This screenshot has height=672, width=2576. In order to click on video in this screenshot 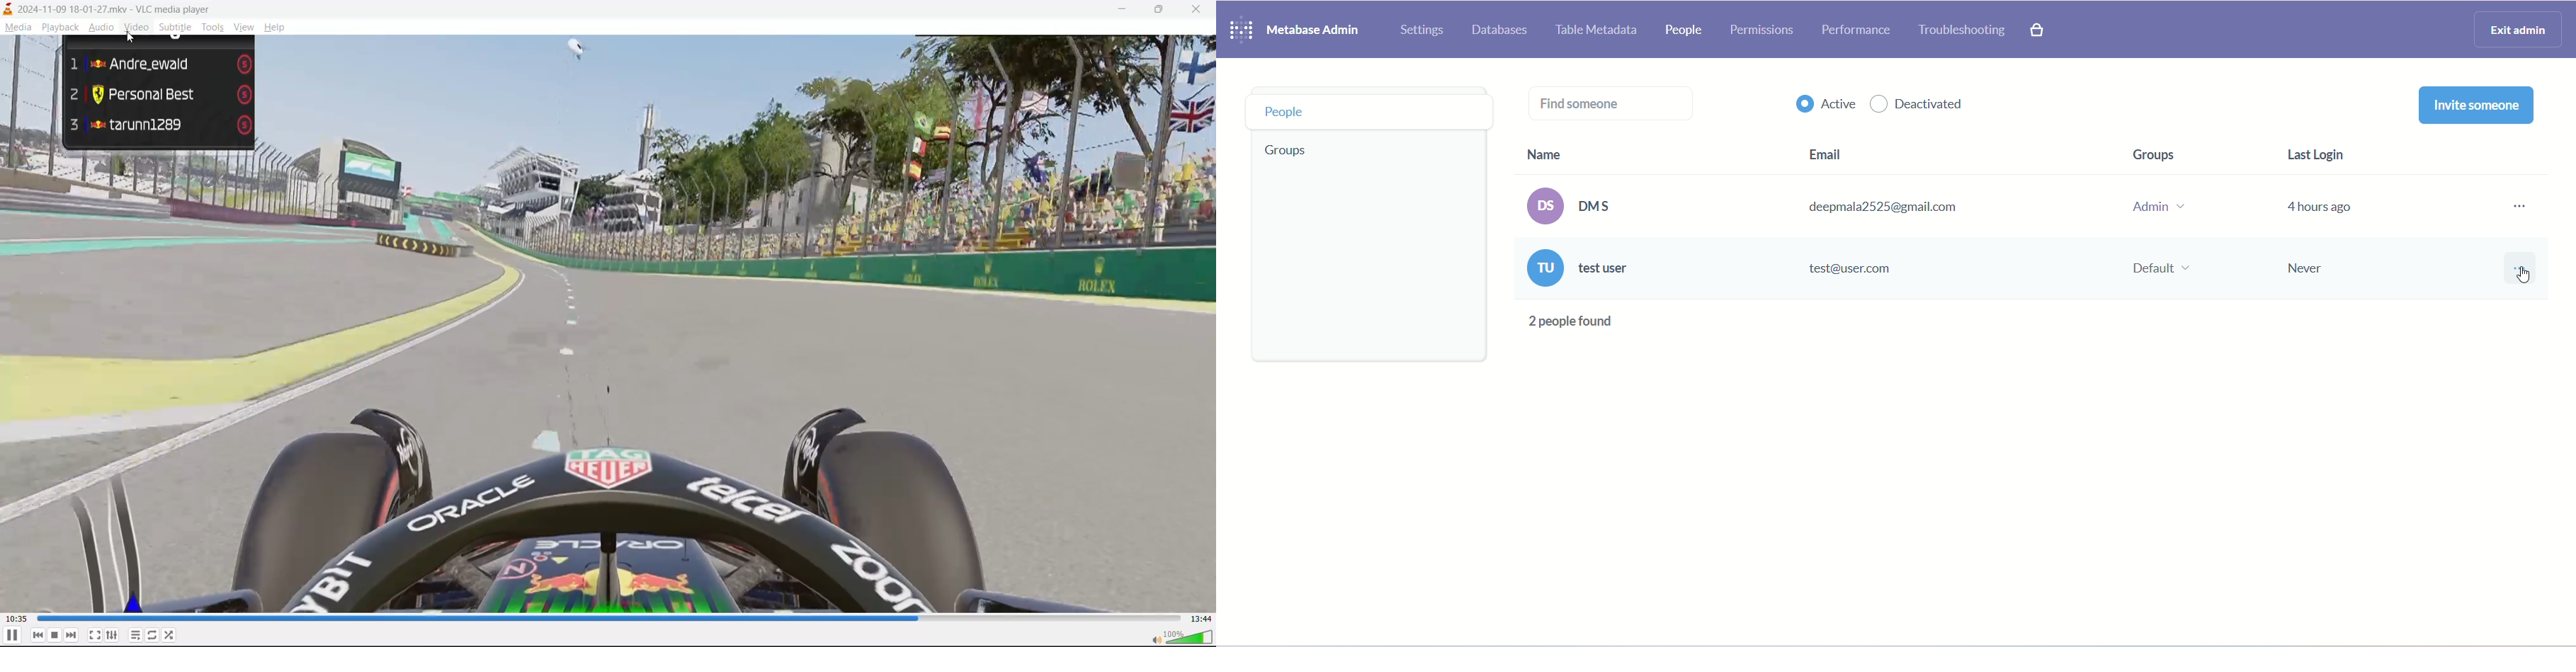, I will do `click(608, 325)`.